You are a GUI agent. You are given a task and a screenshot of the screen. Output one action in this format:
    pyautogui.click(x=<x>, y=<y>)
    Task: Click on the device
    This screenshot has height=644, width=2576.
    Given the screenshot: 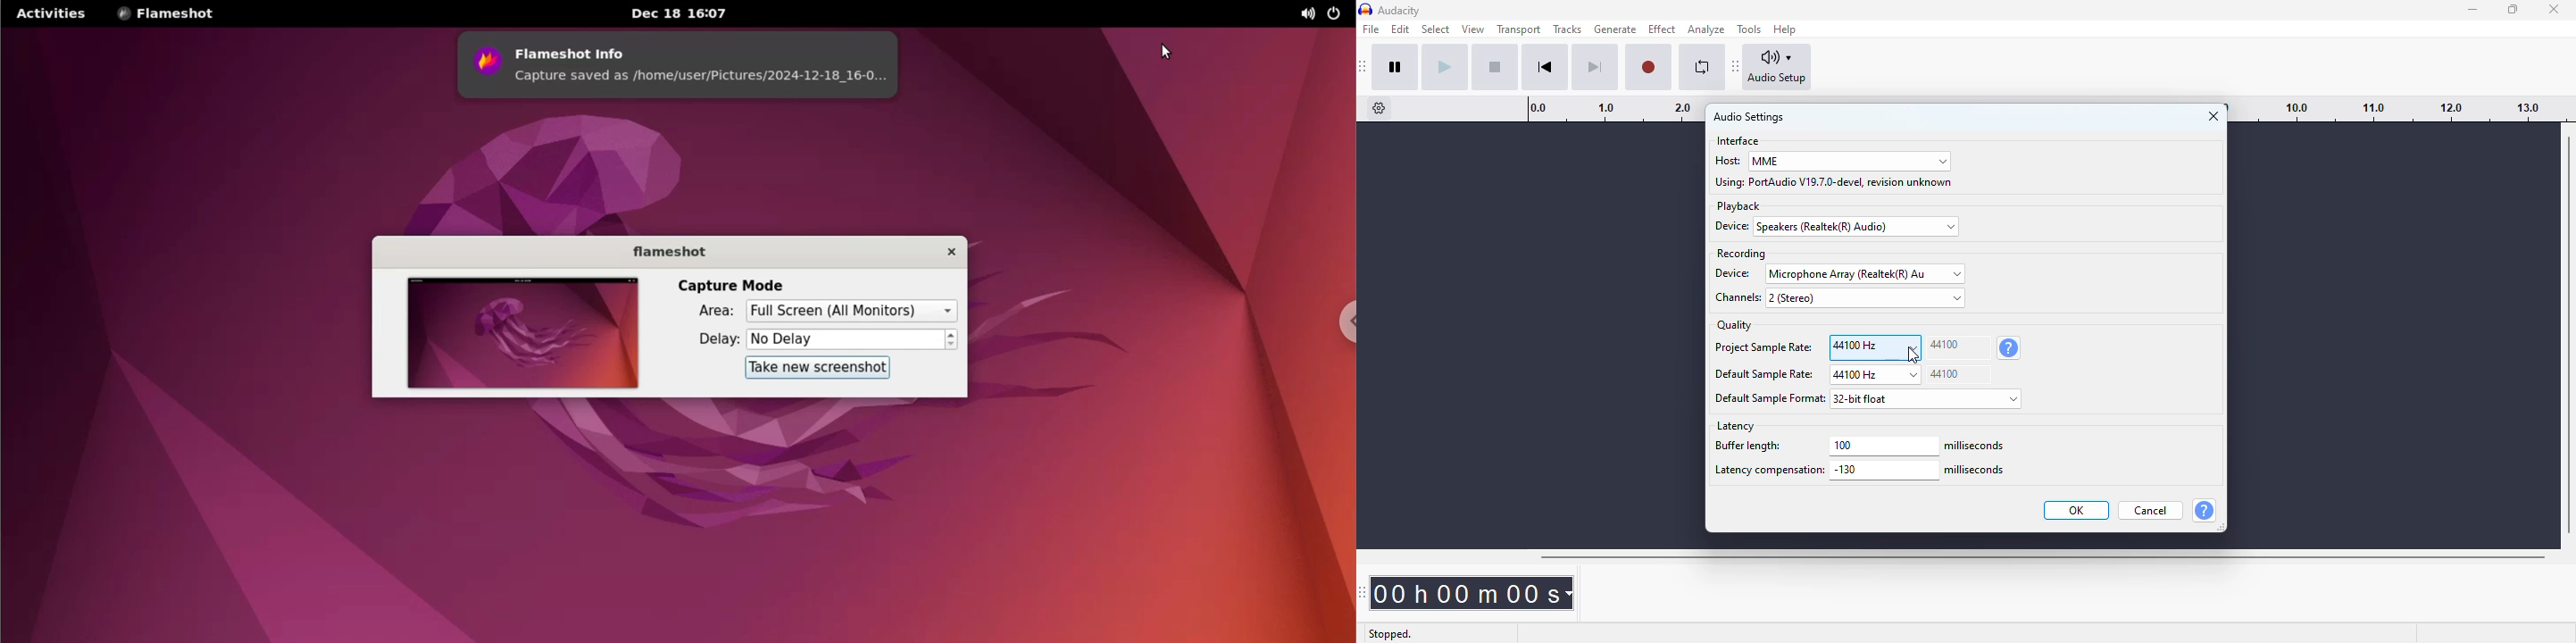 What is the action you would take?
    pyautogui.click(x=1735, y=226)
    